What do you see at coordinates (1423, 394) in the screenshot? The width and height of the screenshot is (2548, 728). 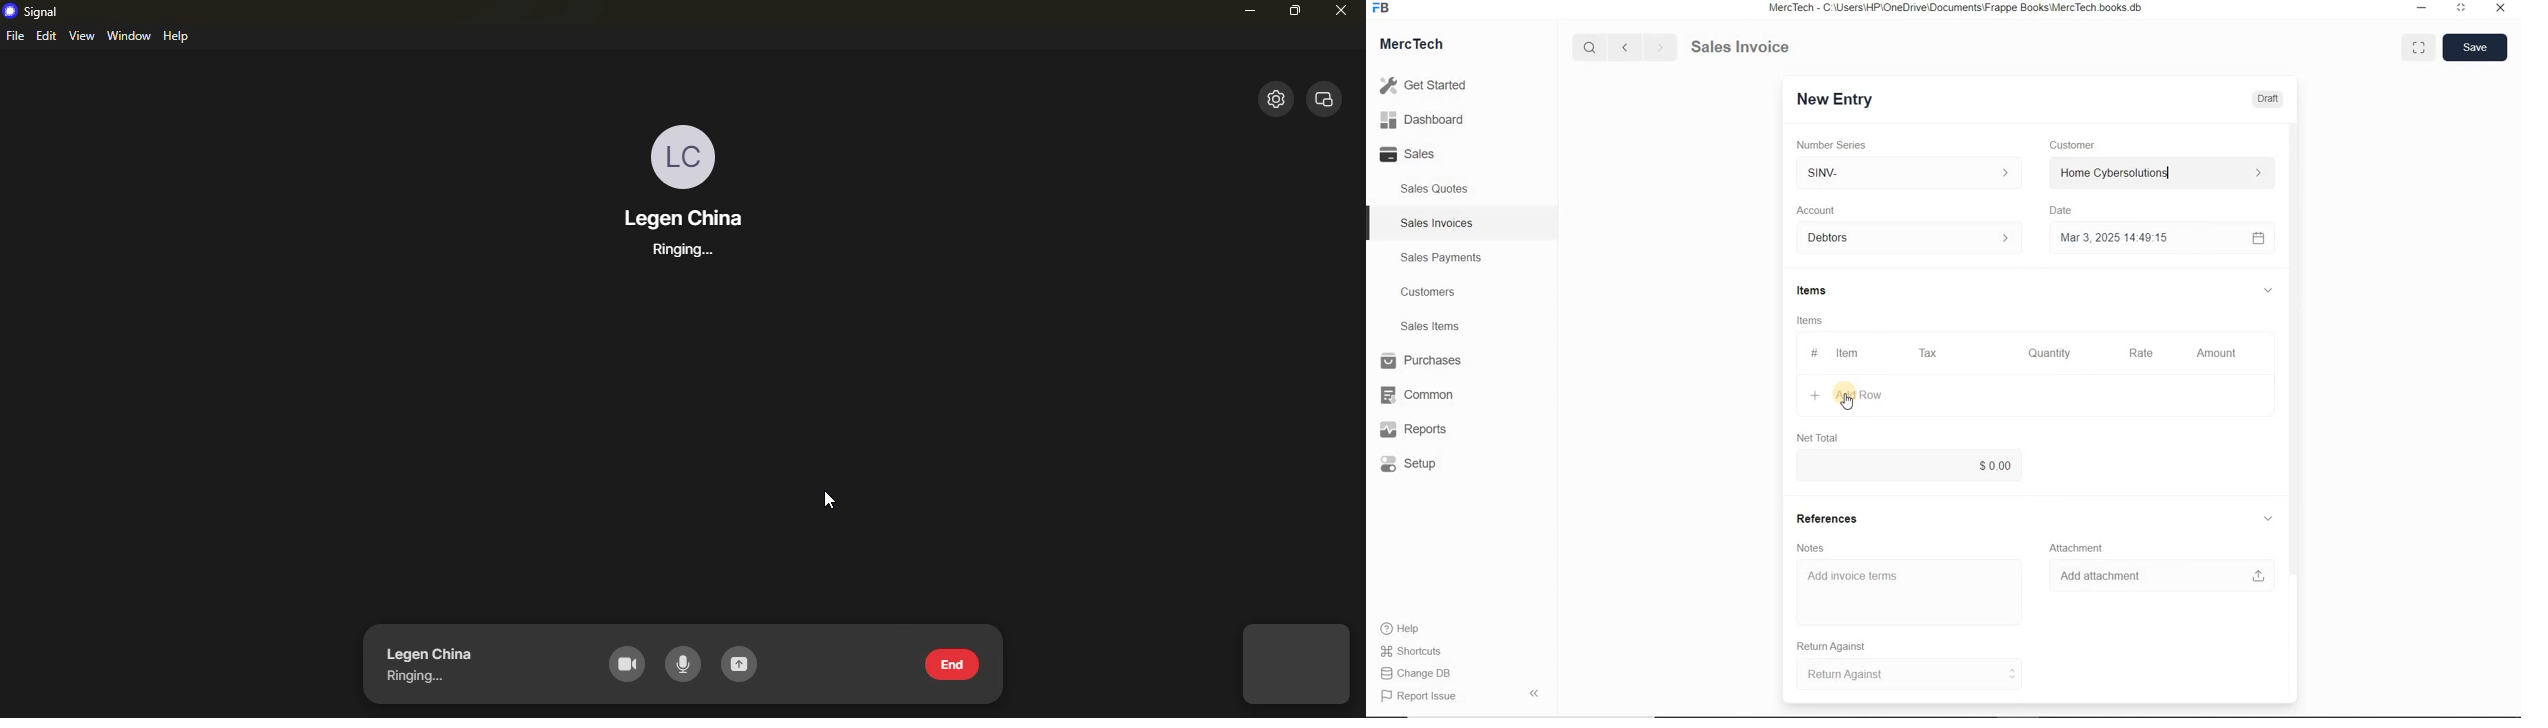 I see `Common` at bounding box center [1423, 394].